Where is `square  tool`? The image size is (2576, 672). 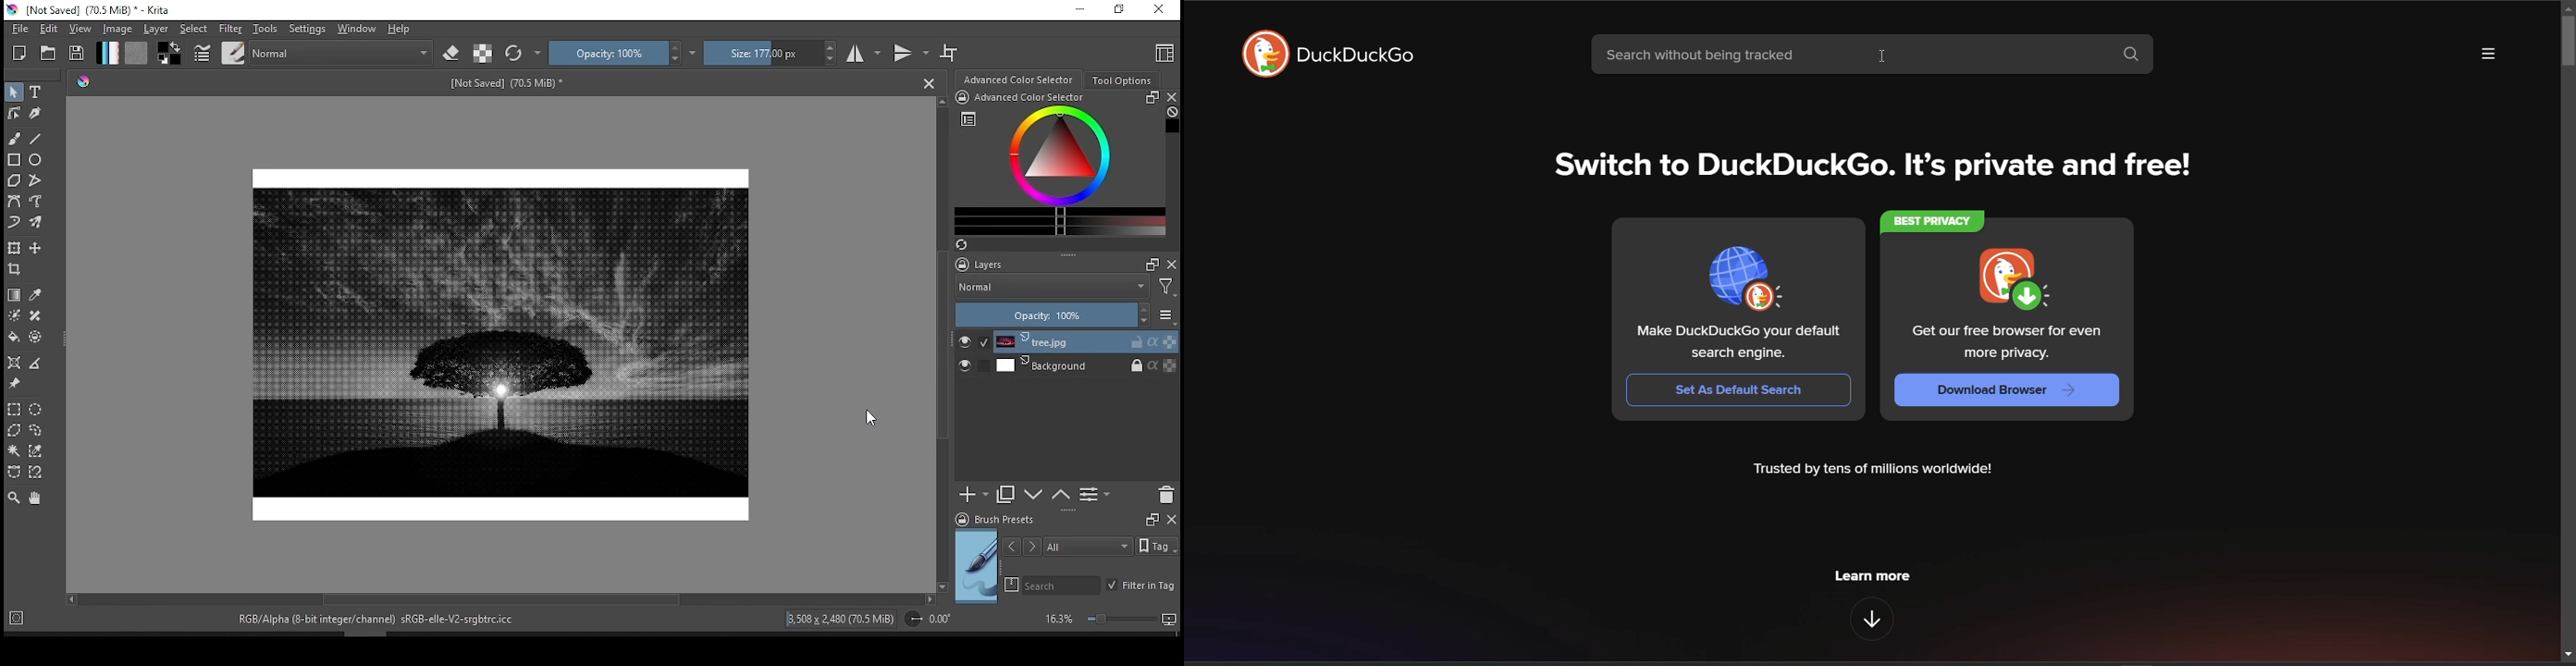 square  tool is located at coordinates (15, 159).